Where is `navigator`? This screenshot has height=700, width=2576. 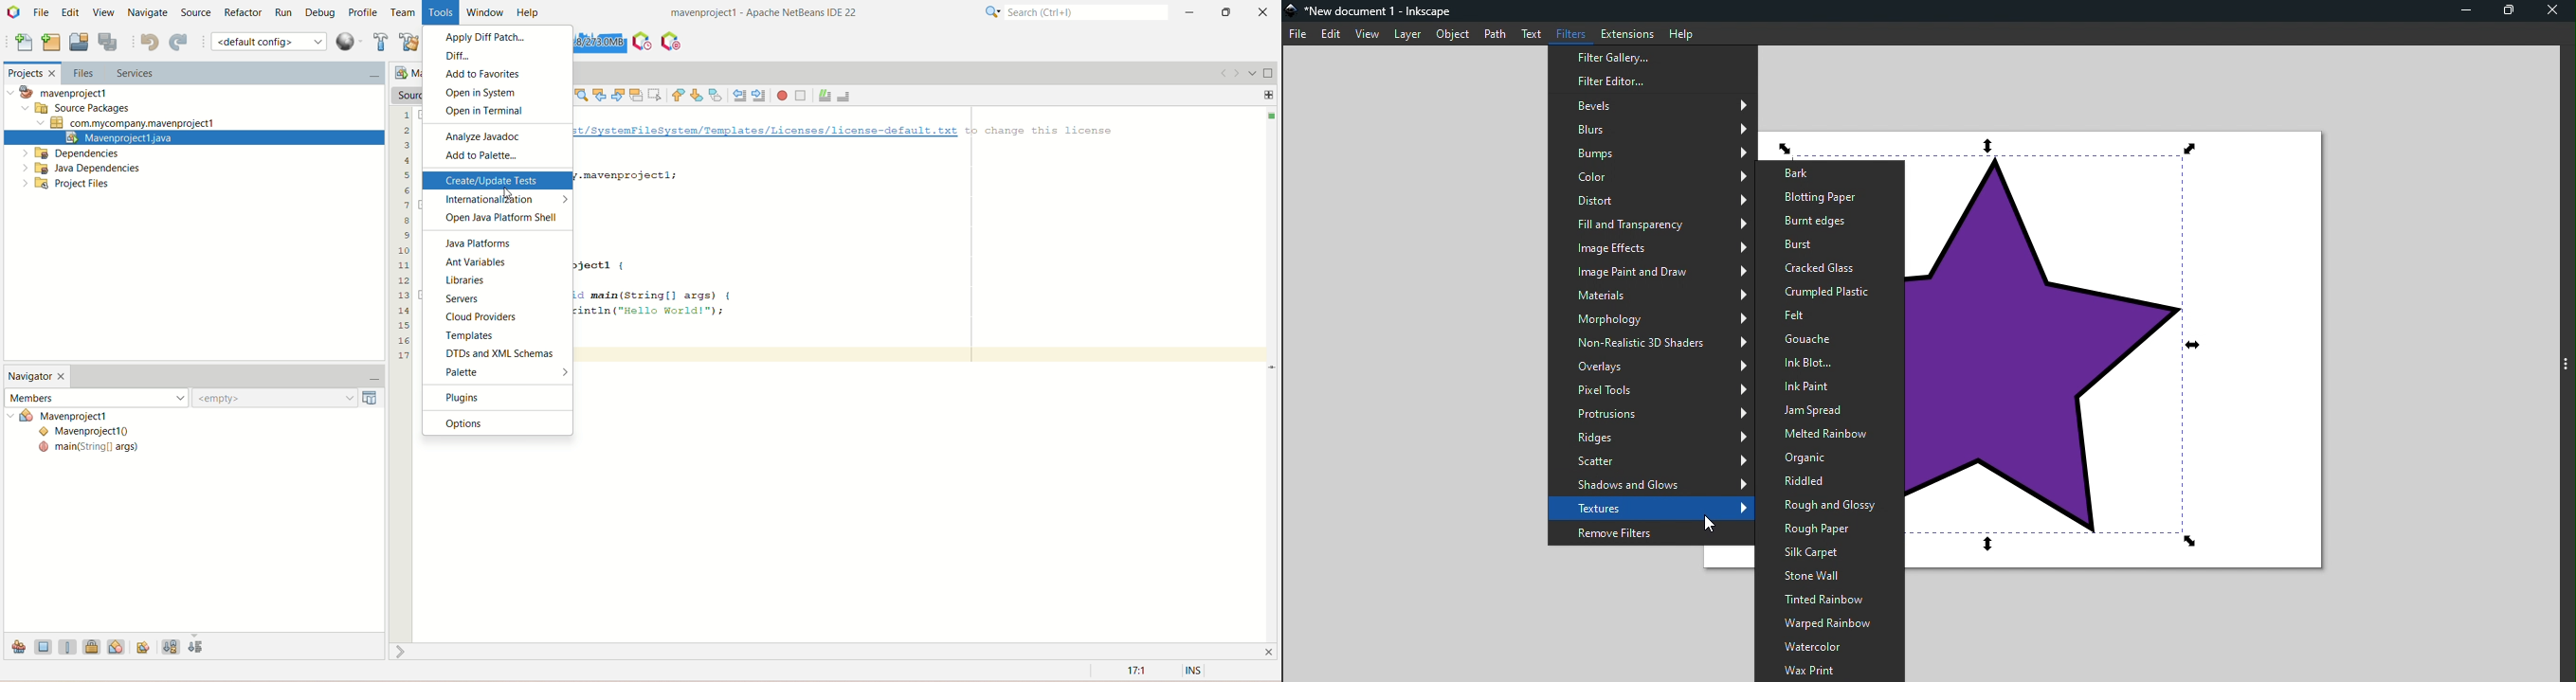 navigator is located at coordinates (37, 378).